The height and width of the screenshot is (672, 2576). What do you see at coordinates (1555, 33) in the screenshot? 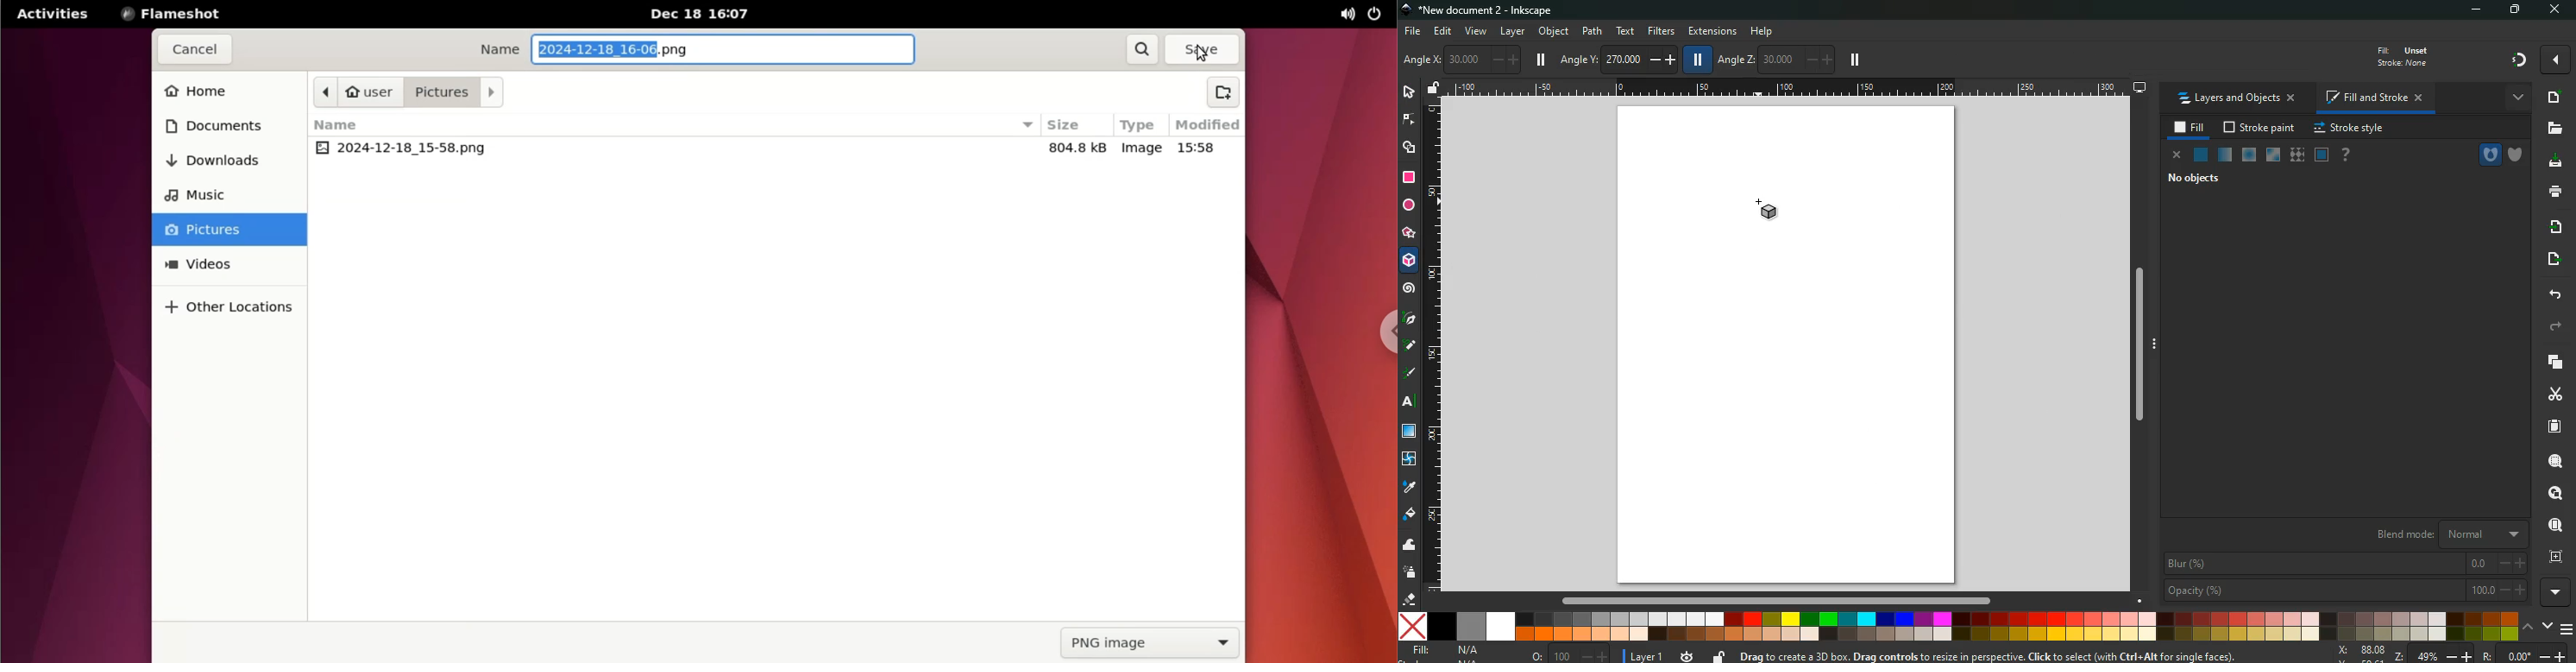
I see `object` at bounding box center [1555, 33].